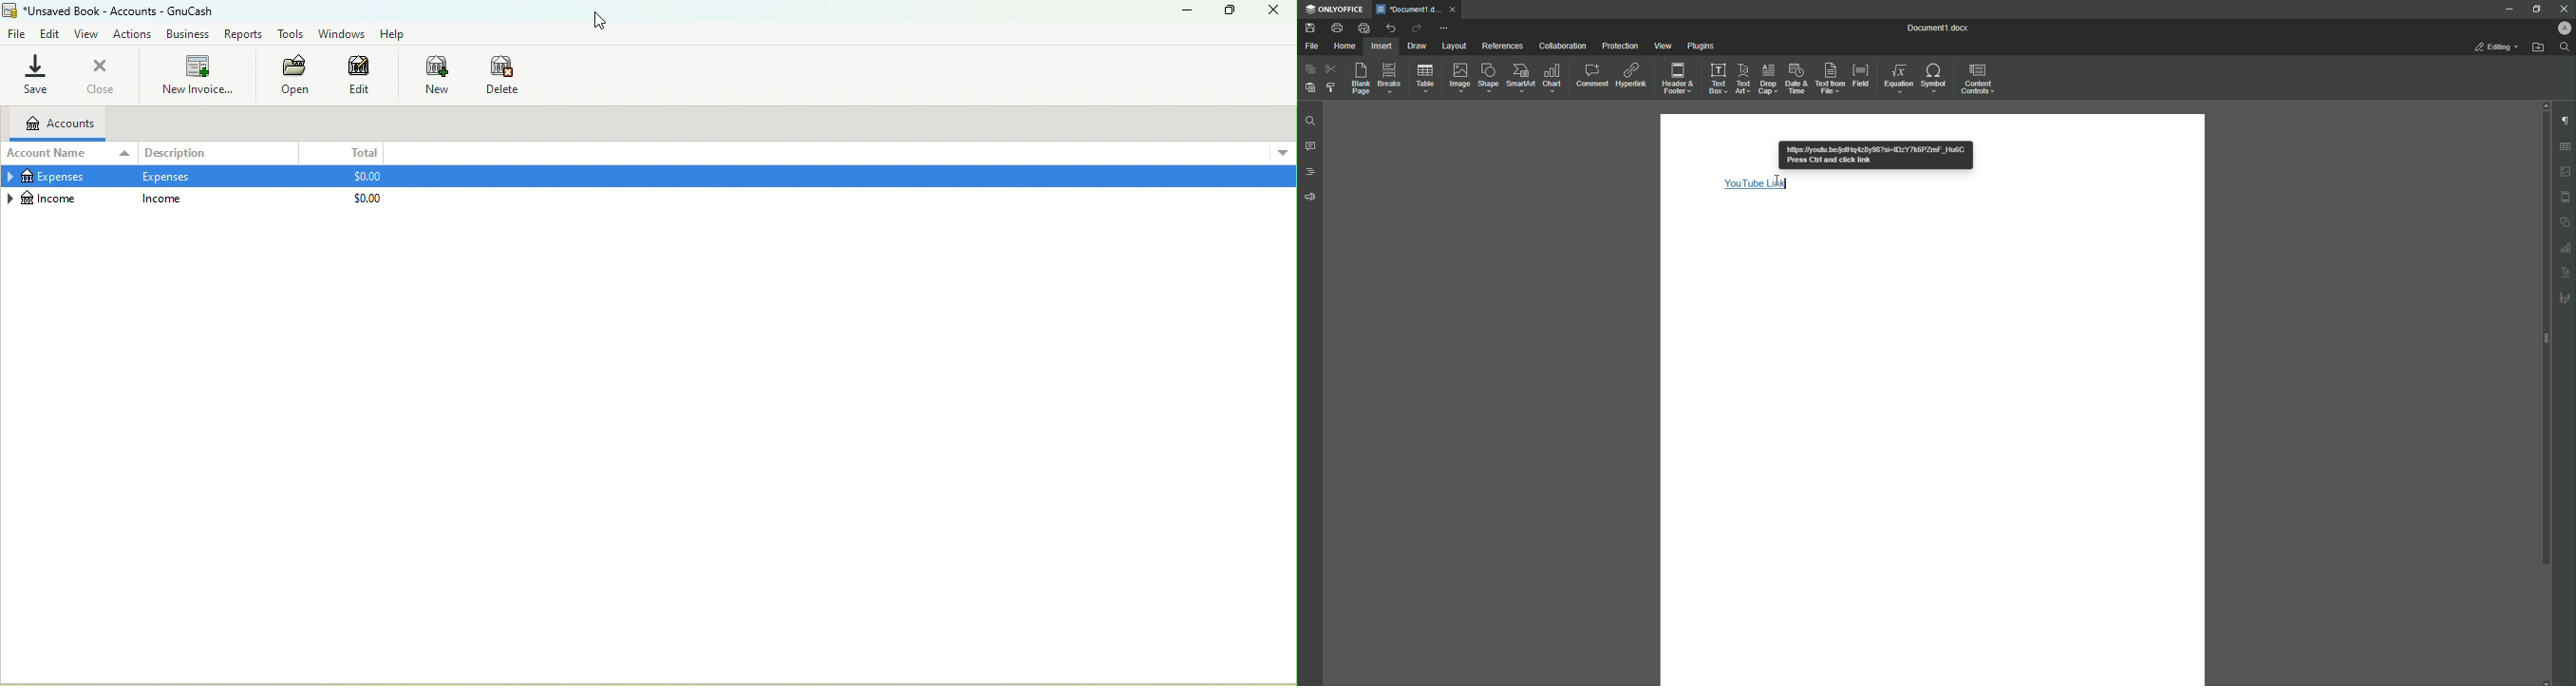  What do you see at coordinates (1310, 88) in the screenshot?
I see `Paste` at bounding box center [1310, 88].